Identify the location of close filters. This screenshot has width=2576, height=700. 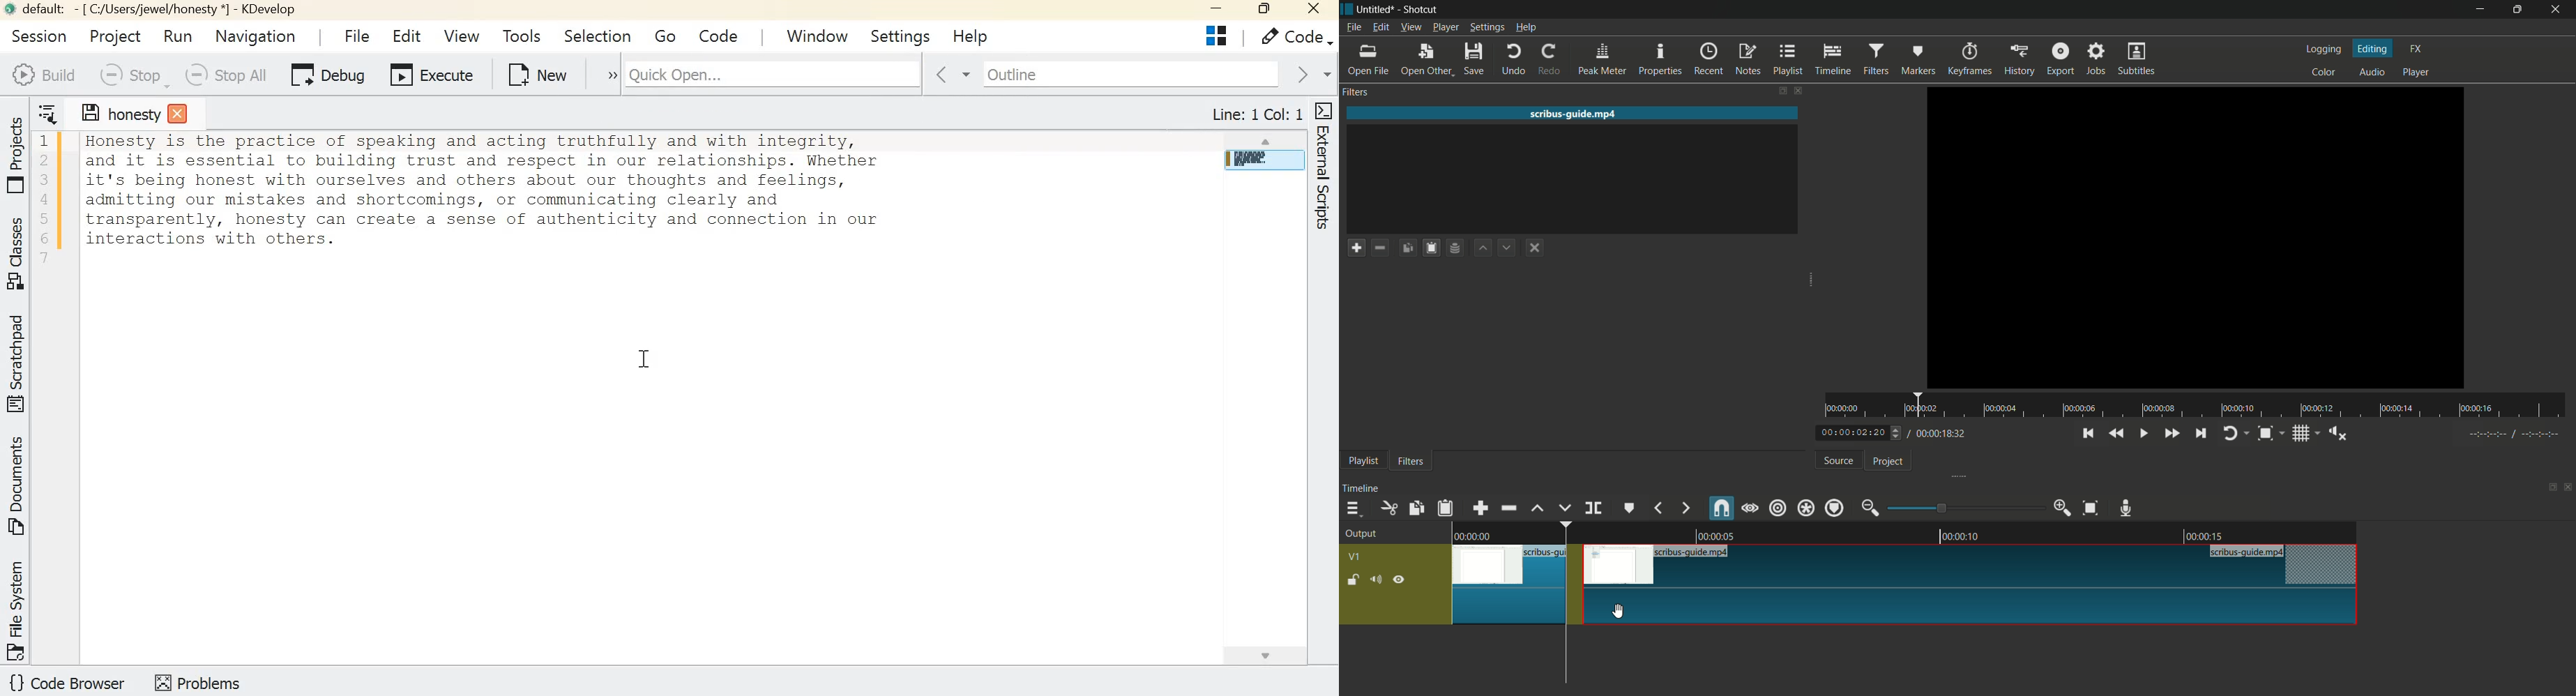
(1797, 90).